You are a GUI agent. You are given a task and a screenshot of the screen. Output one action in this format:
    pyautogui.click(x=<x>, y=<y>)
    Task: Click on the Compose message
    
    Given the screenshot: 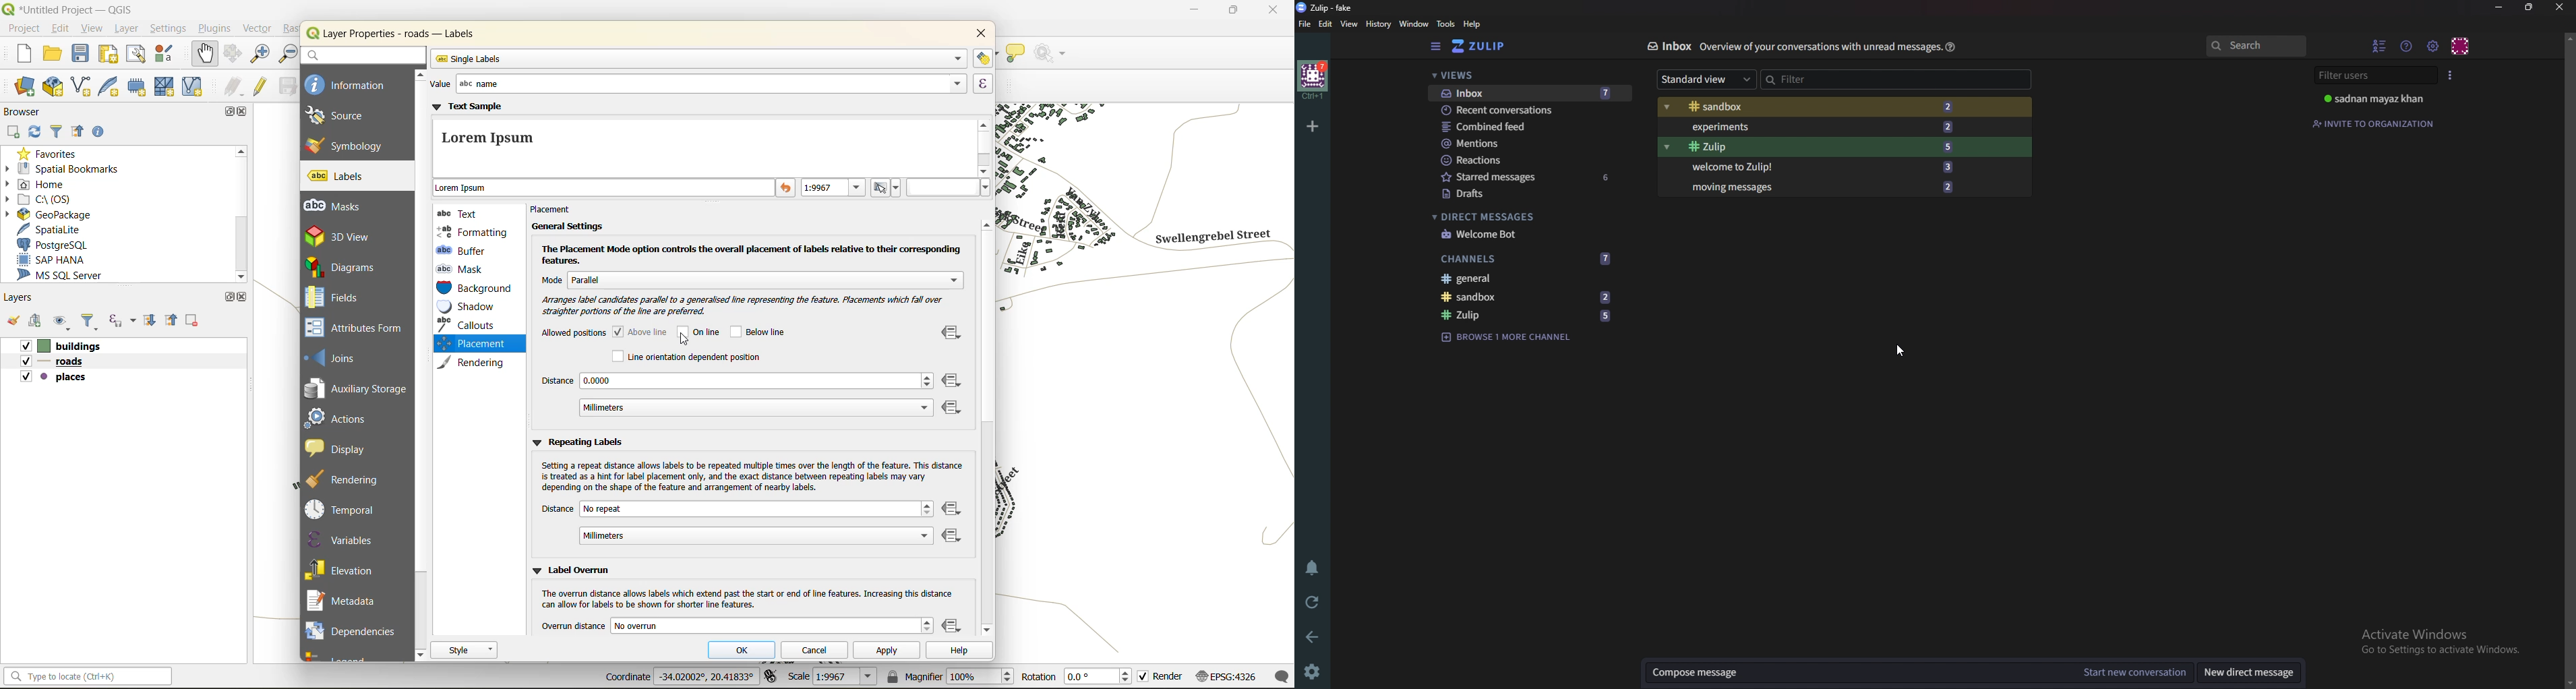 What is the action you would take?
    pyautogui.click(x=1857, y=673)
    